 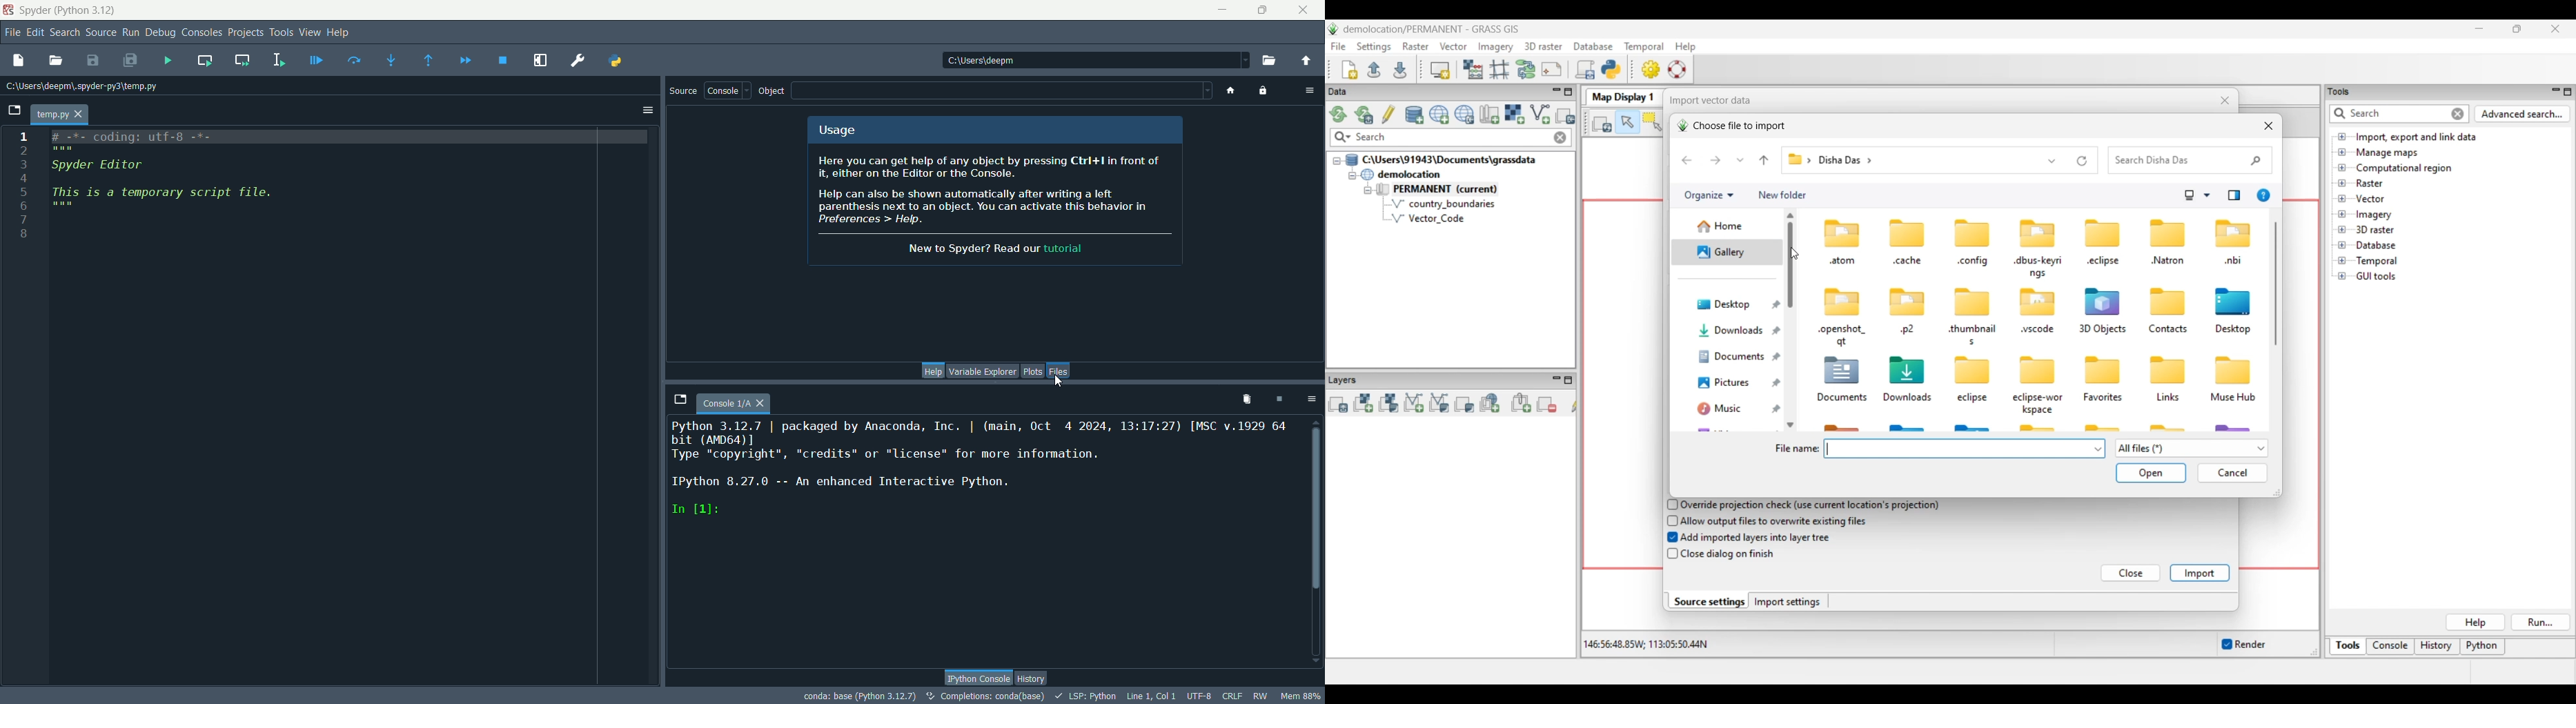 What do you see at coordinates (1317, 542) in the screenshot?
I see `vertical scroll bar` at bounding box center [1317, 542].